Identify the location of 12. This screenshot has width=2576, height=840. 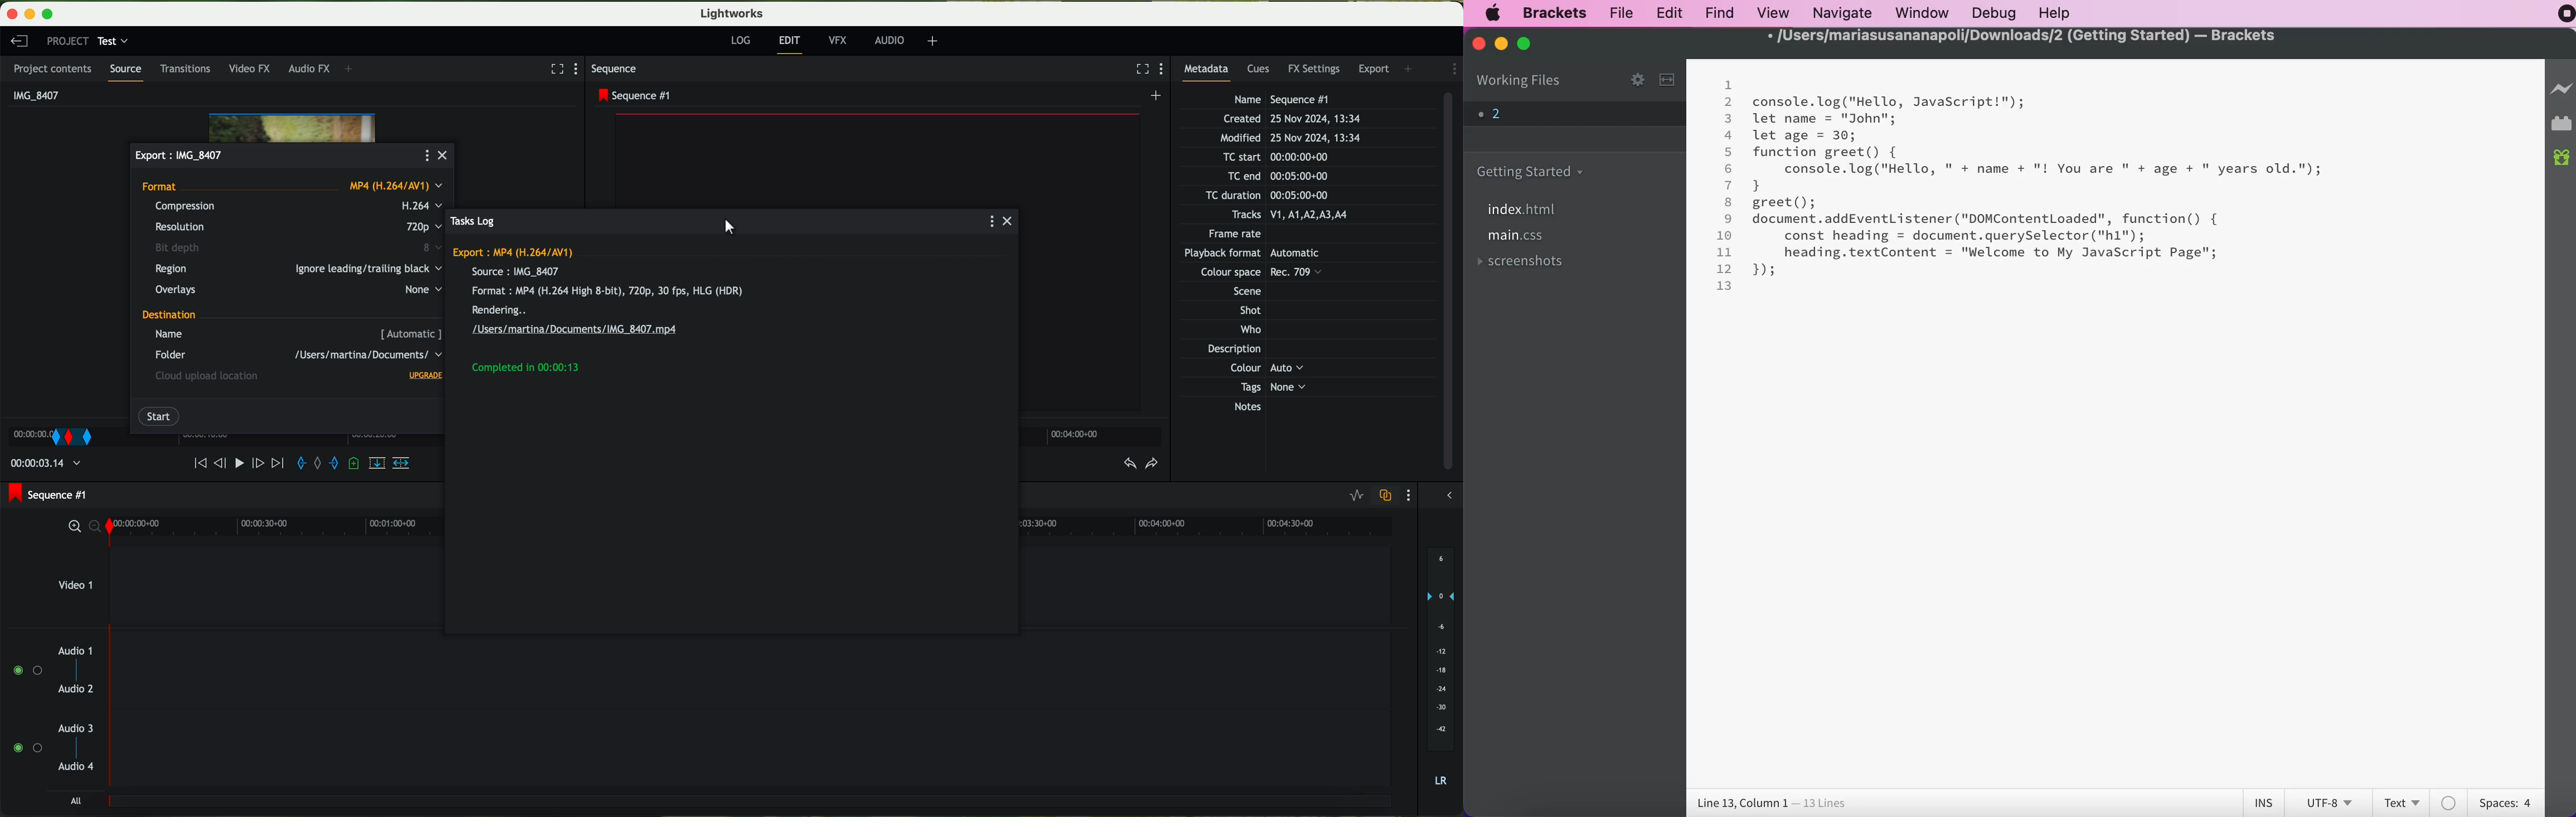
(1724, 269).